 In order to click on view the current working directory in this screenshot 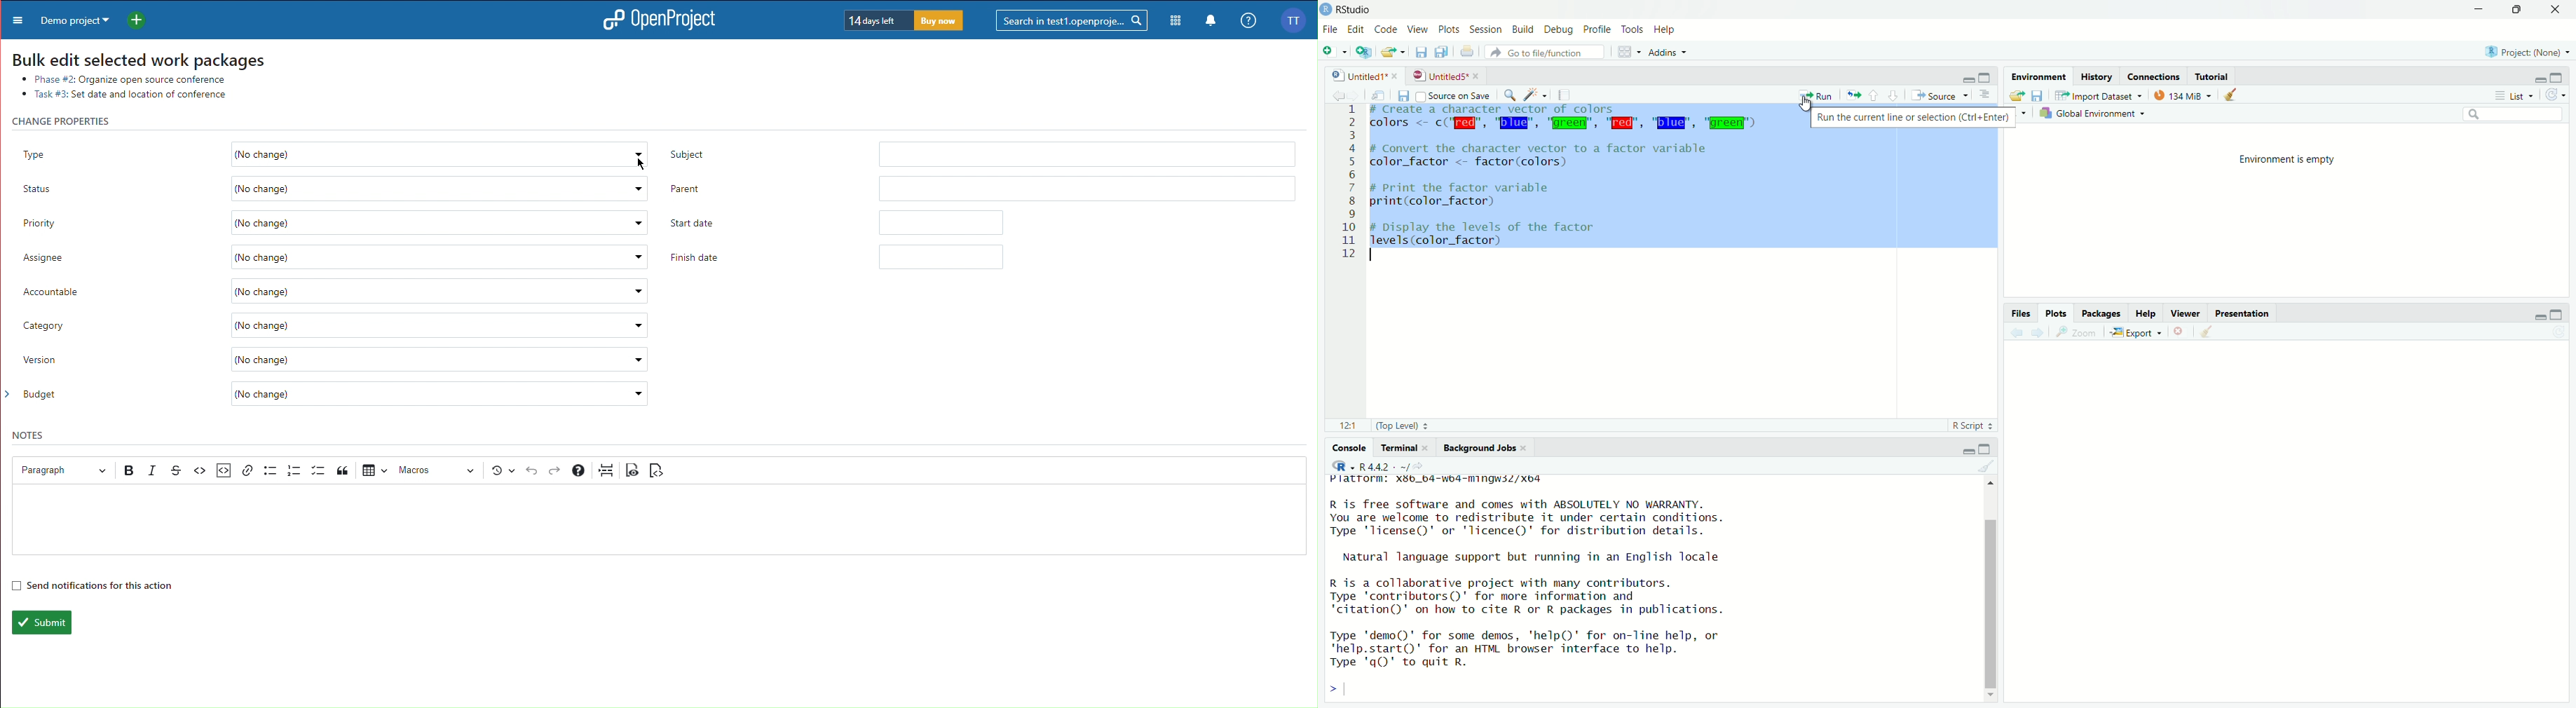, I will do `click(1424, 468)`.